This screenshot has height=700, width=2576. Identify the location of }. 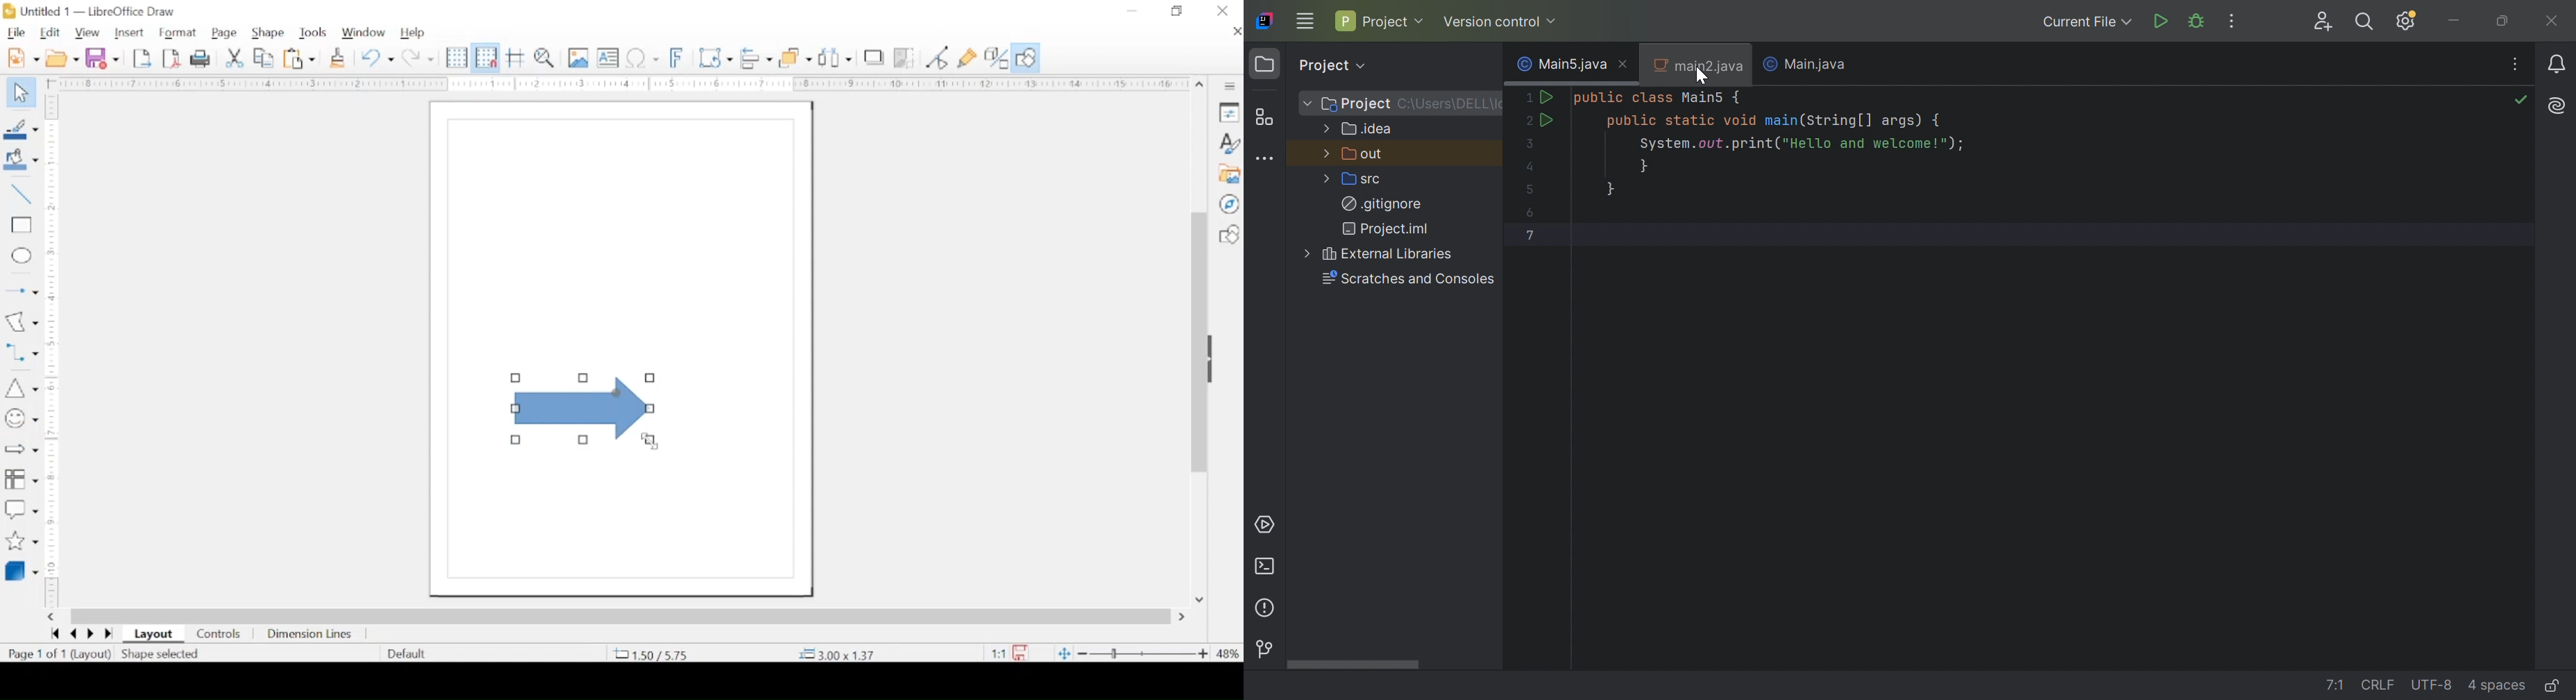
(1612, 189).